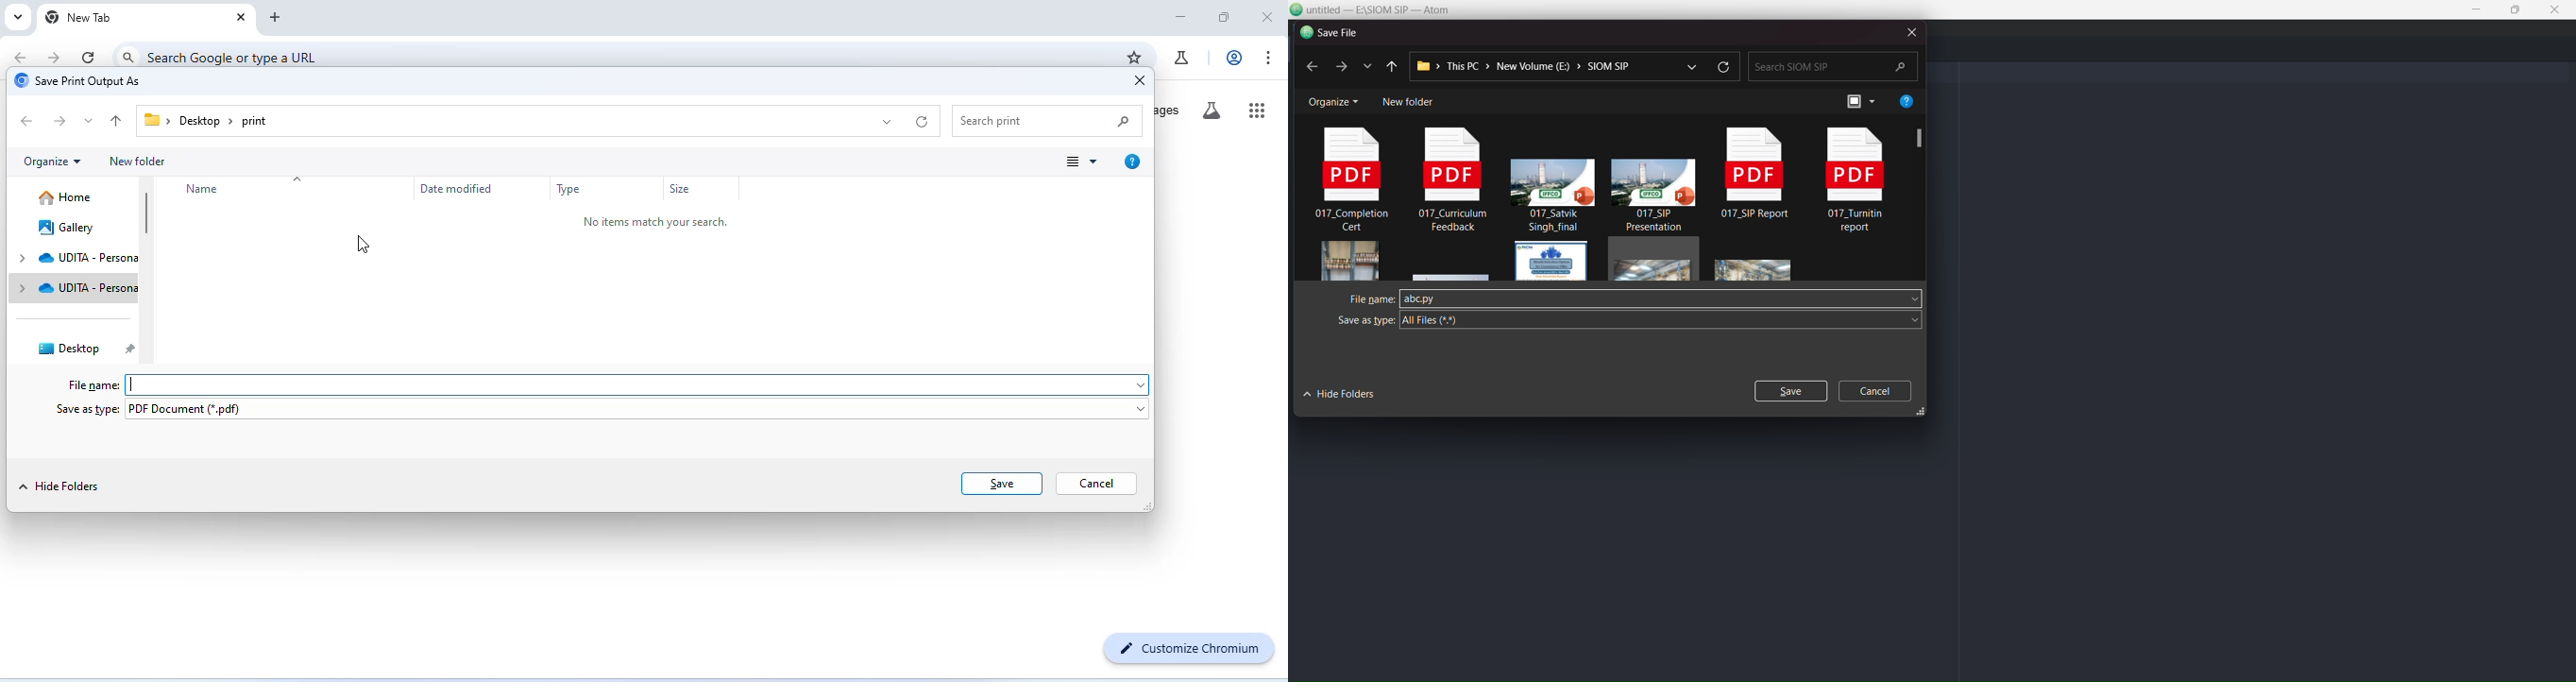  What do you see at coordinates (238, 17) in the screenshot?
I see `close` at bounding box center [238, 17].